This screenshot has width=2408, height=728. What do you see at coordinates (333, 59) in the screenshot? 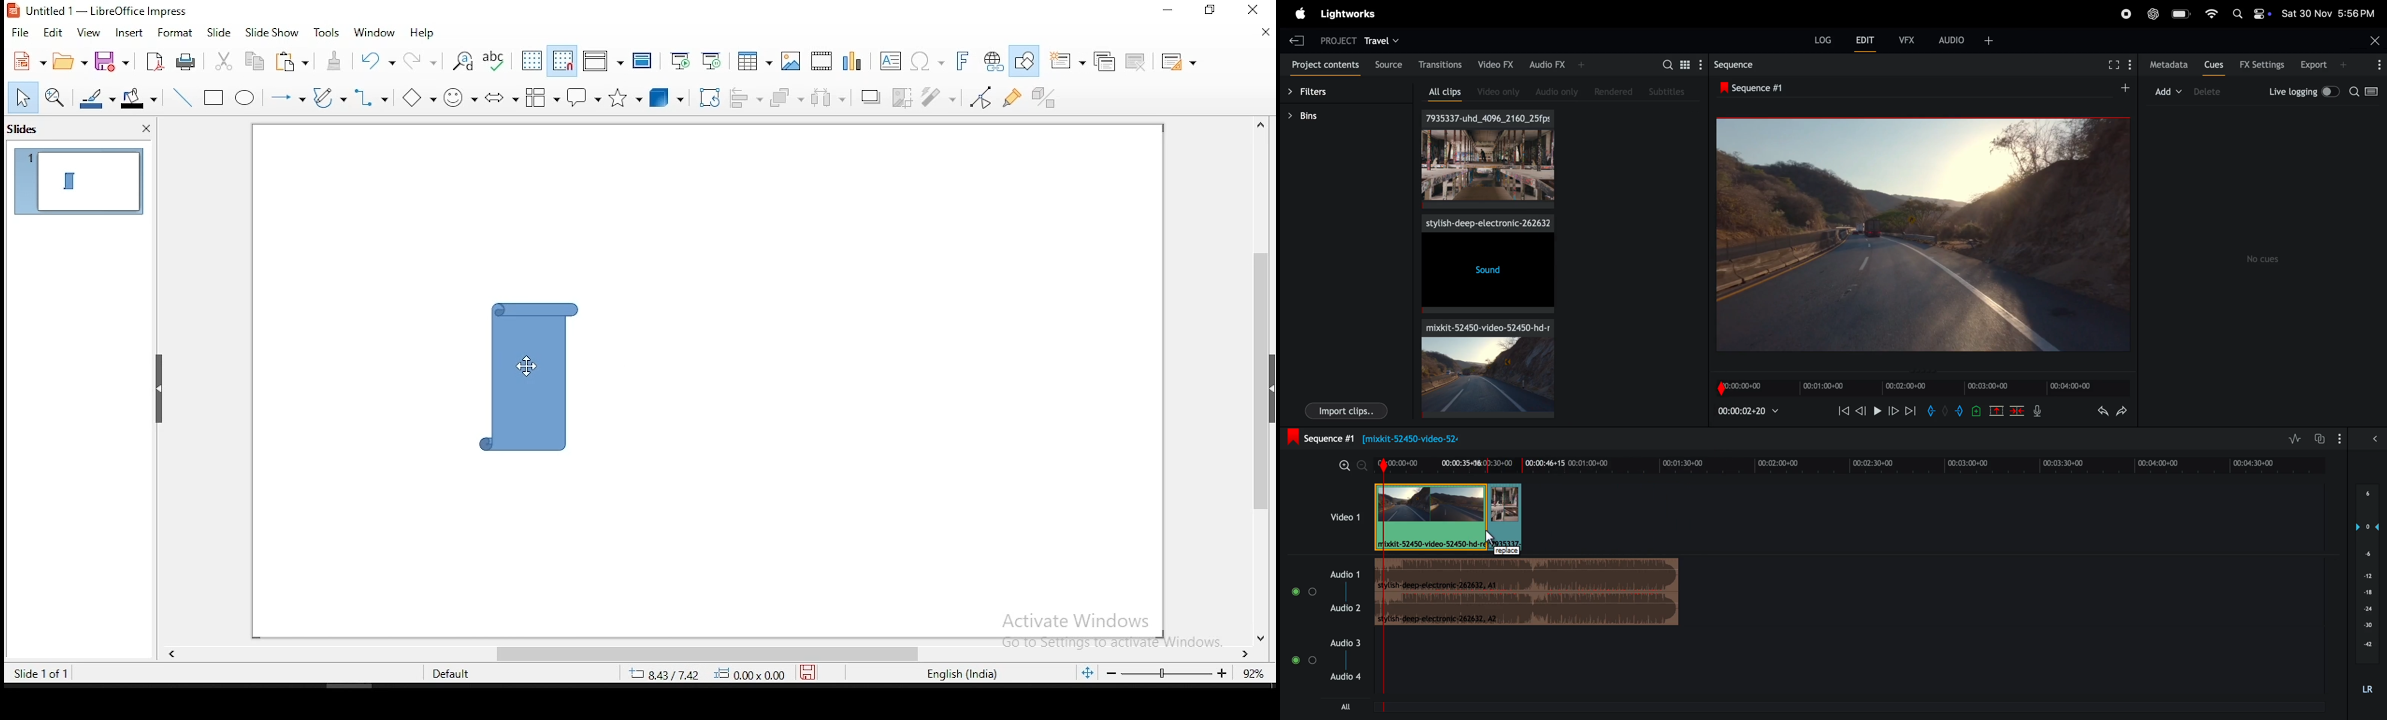
I see `clone formatting` at bounding box center [333, 59].